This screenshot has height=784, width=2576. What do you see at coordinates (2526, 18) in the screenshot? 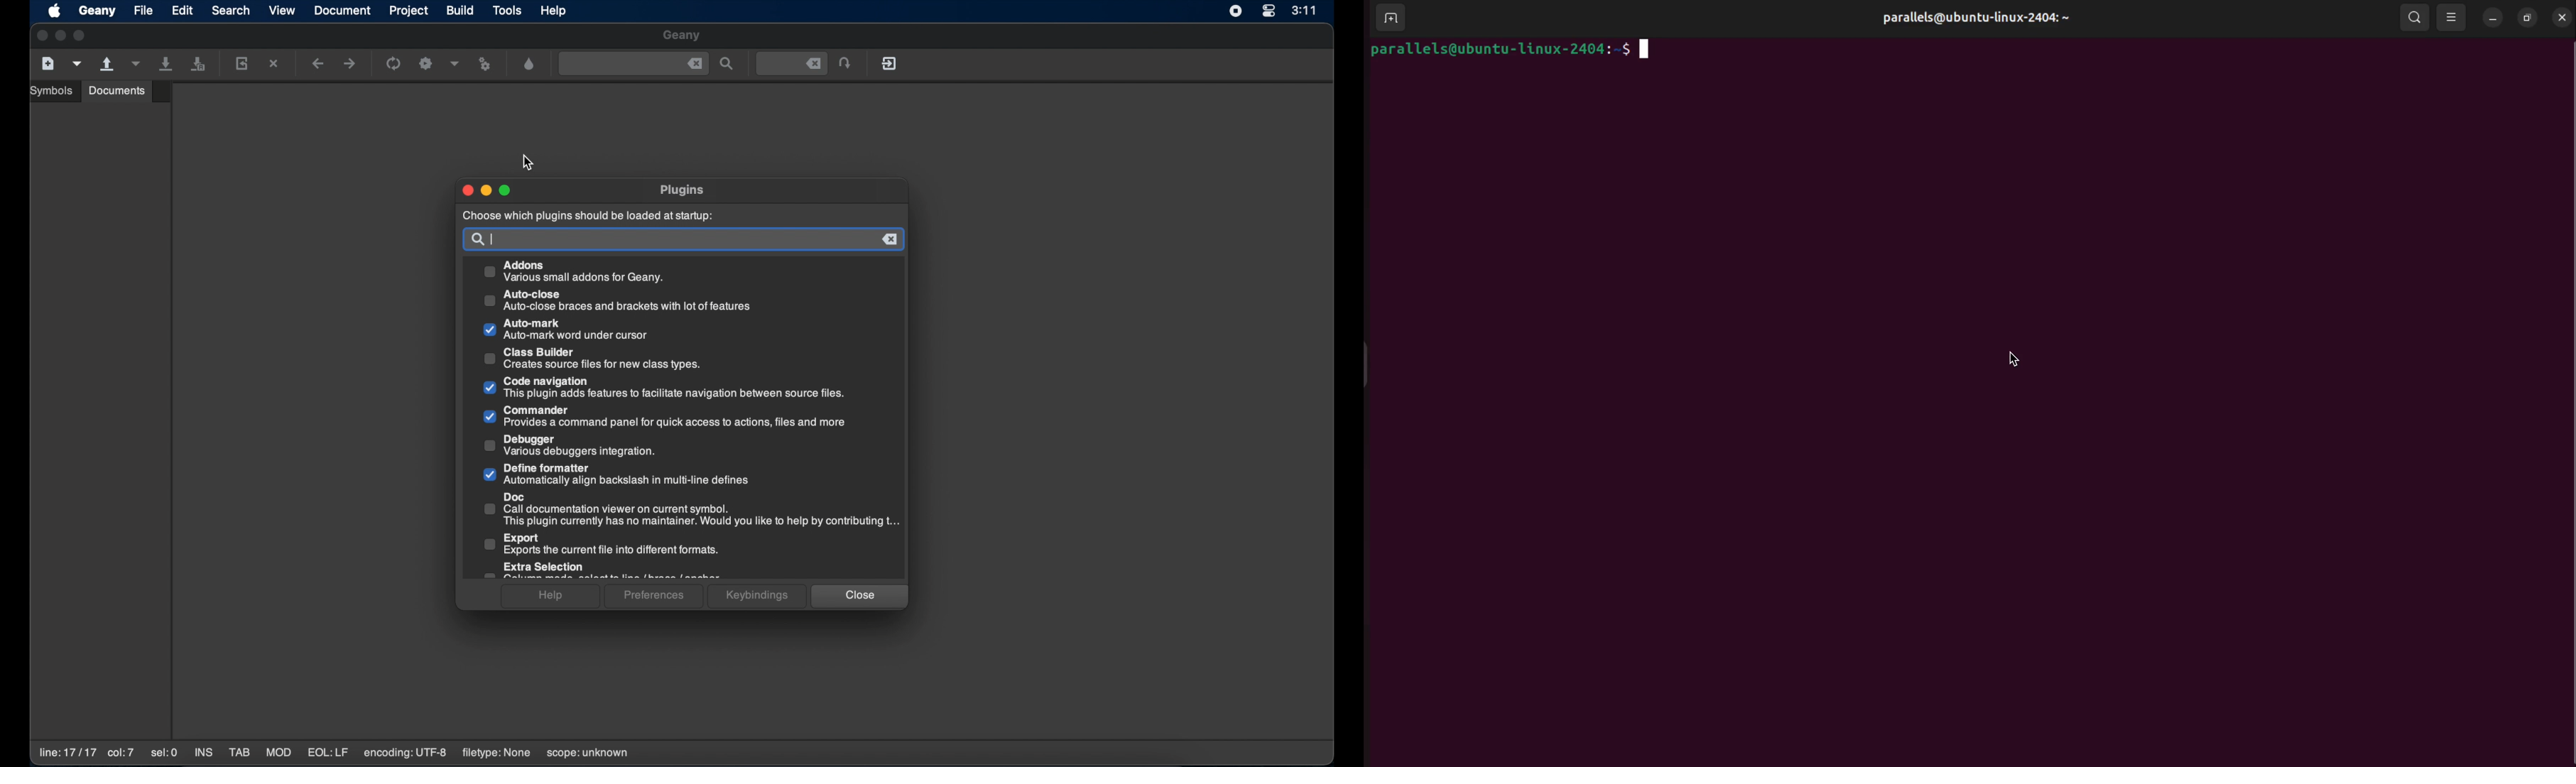
I see `resize` at bounding box center [2526, 18].